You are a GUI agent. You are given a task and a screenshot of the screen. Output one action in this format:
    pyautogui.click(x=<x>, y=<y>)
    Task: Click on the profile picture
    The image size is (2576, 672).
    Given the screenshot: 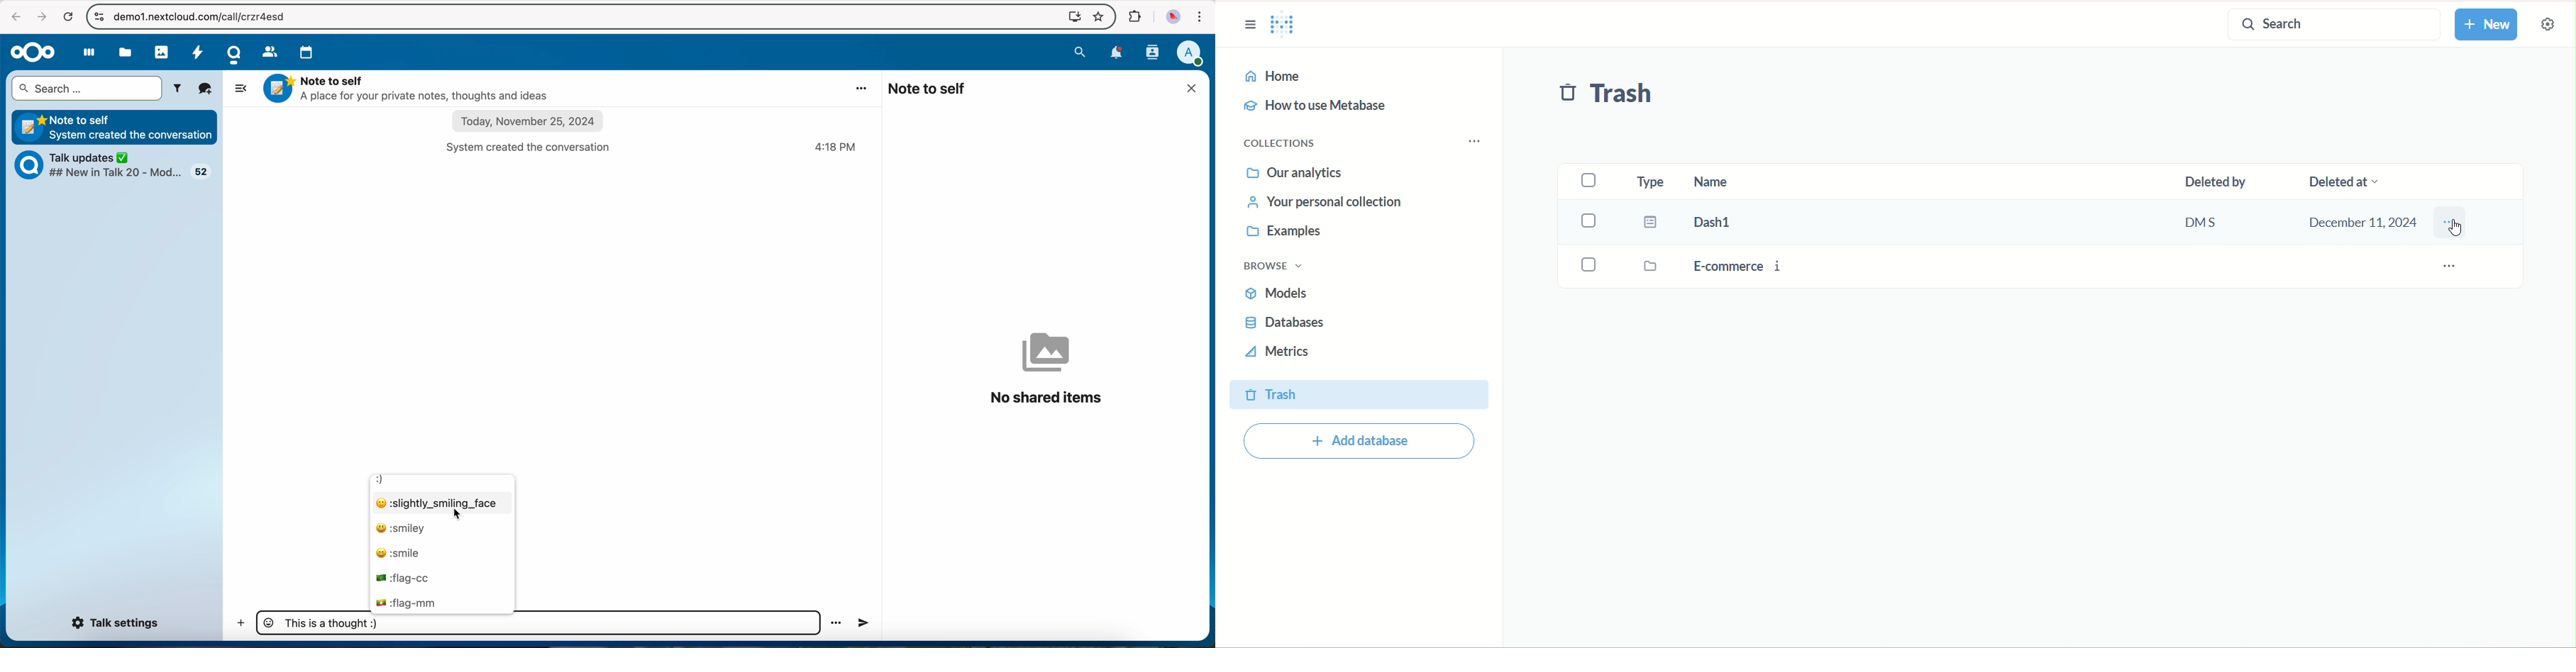 What is the action you would take?
    pyautogui.click(x=1171, y=17)
    